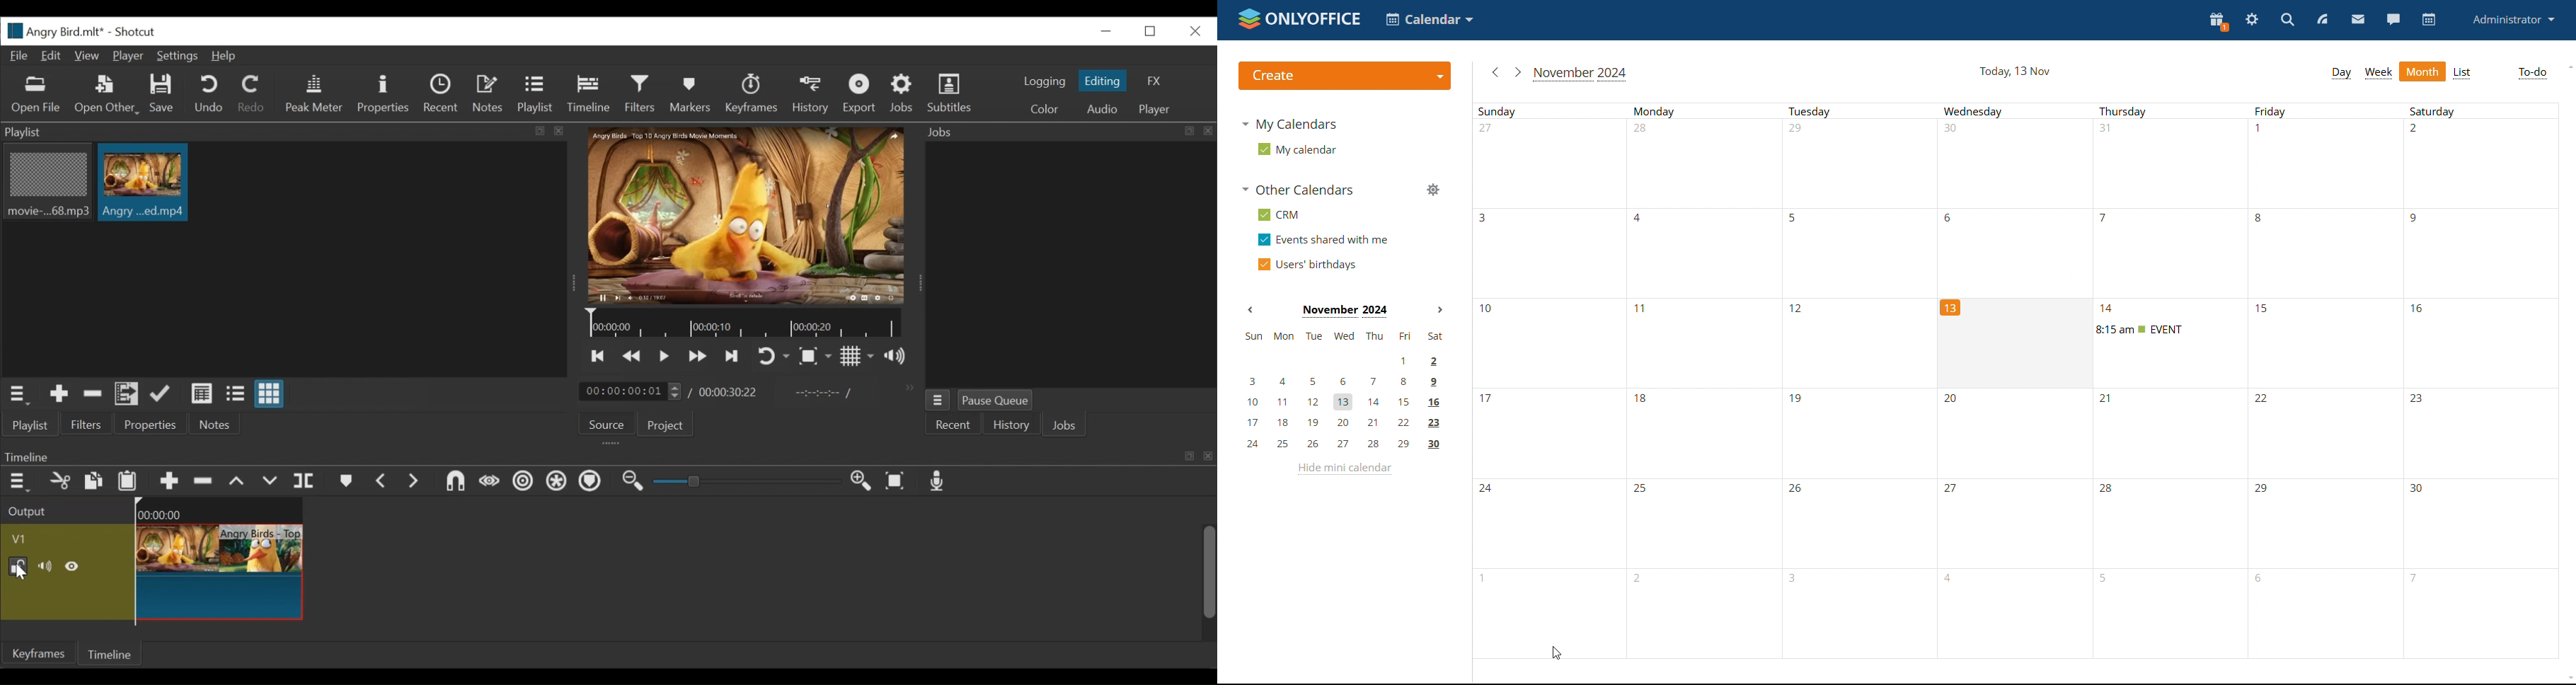  I want to click on Remove cut, so click(93, 395).